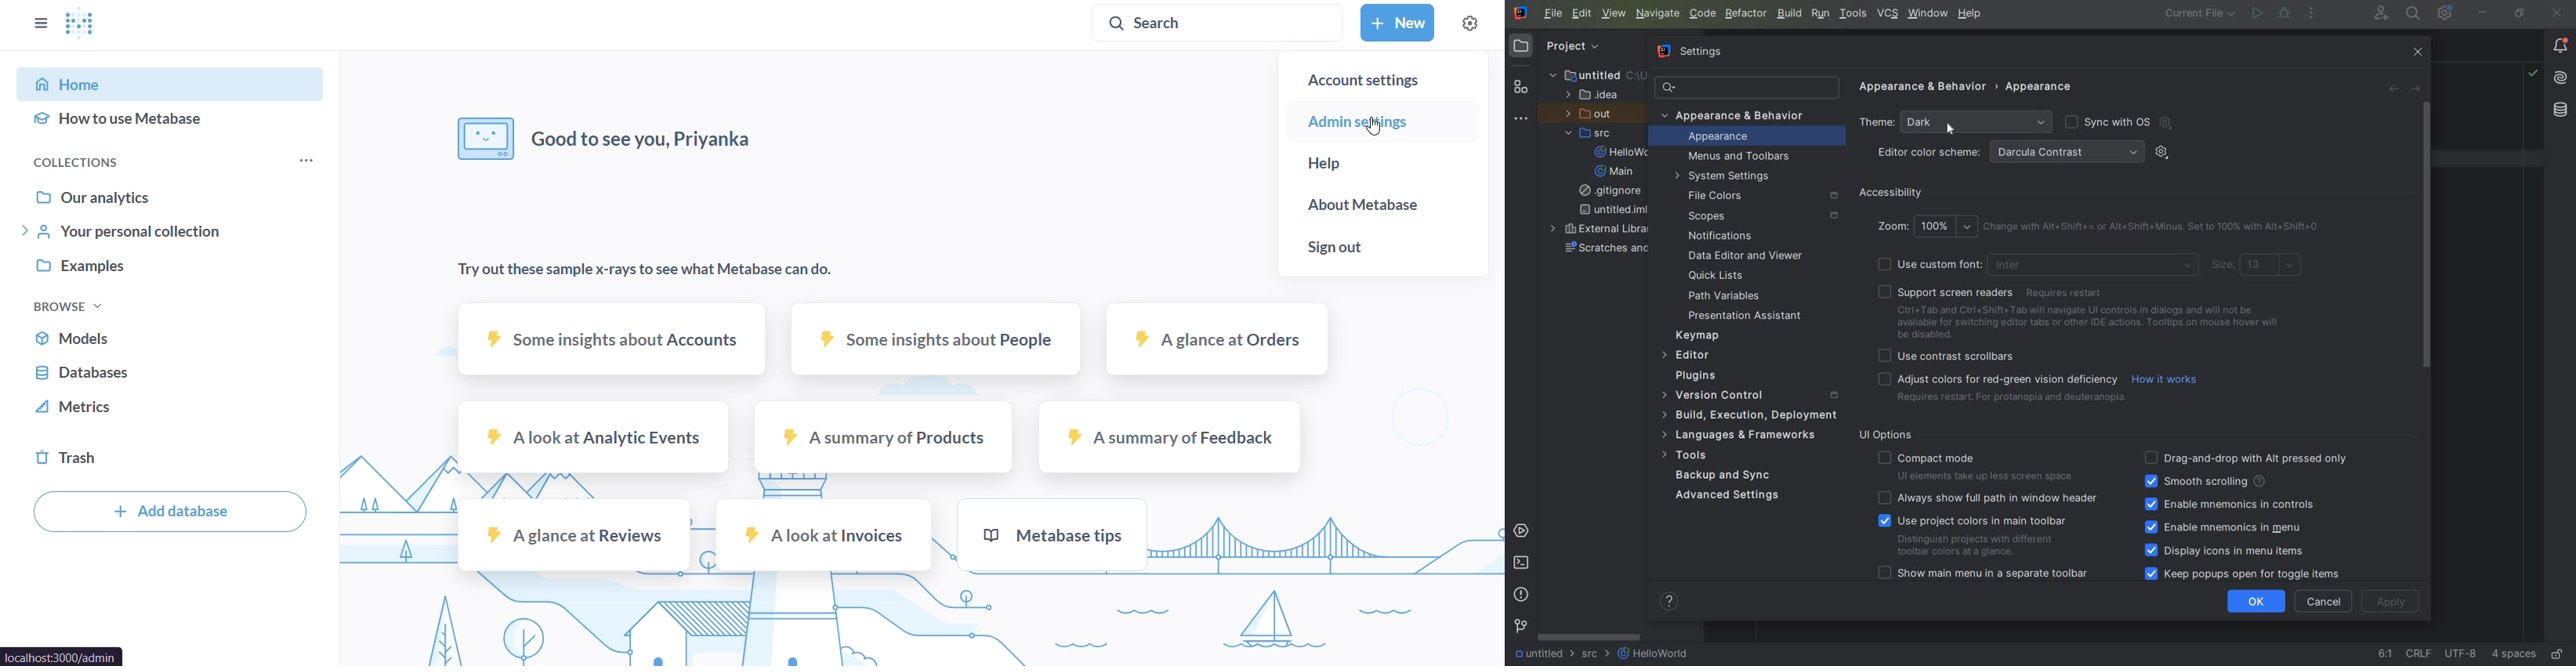 The width and height of the screenshot is (2576, 672). Describe the element at coordinates (2533, 72) in the screenshot. I see `no problem highlighted` at that location.